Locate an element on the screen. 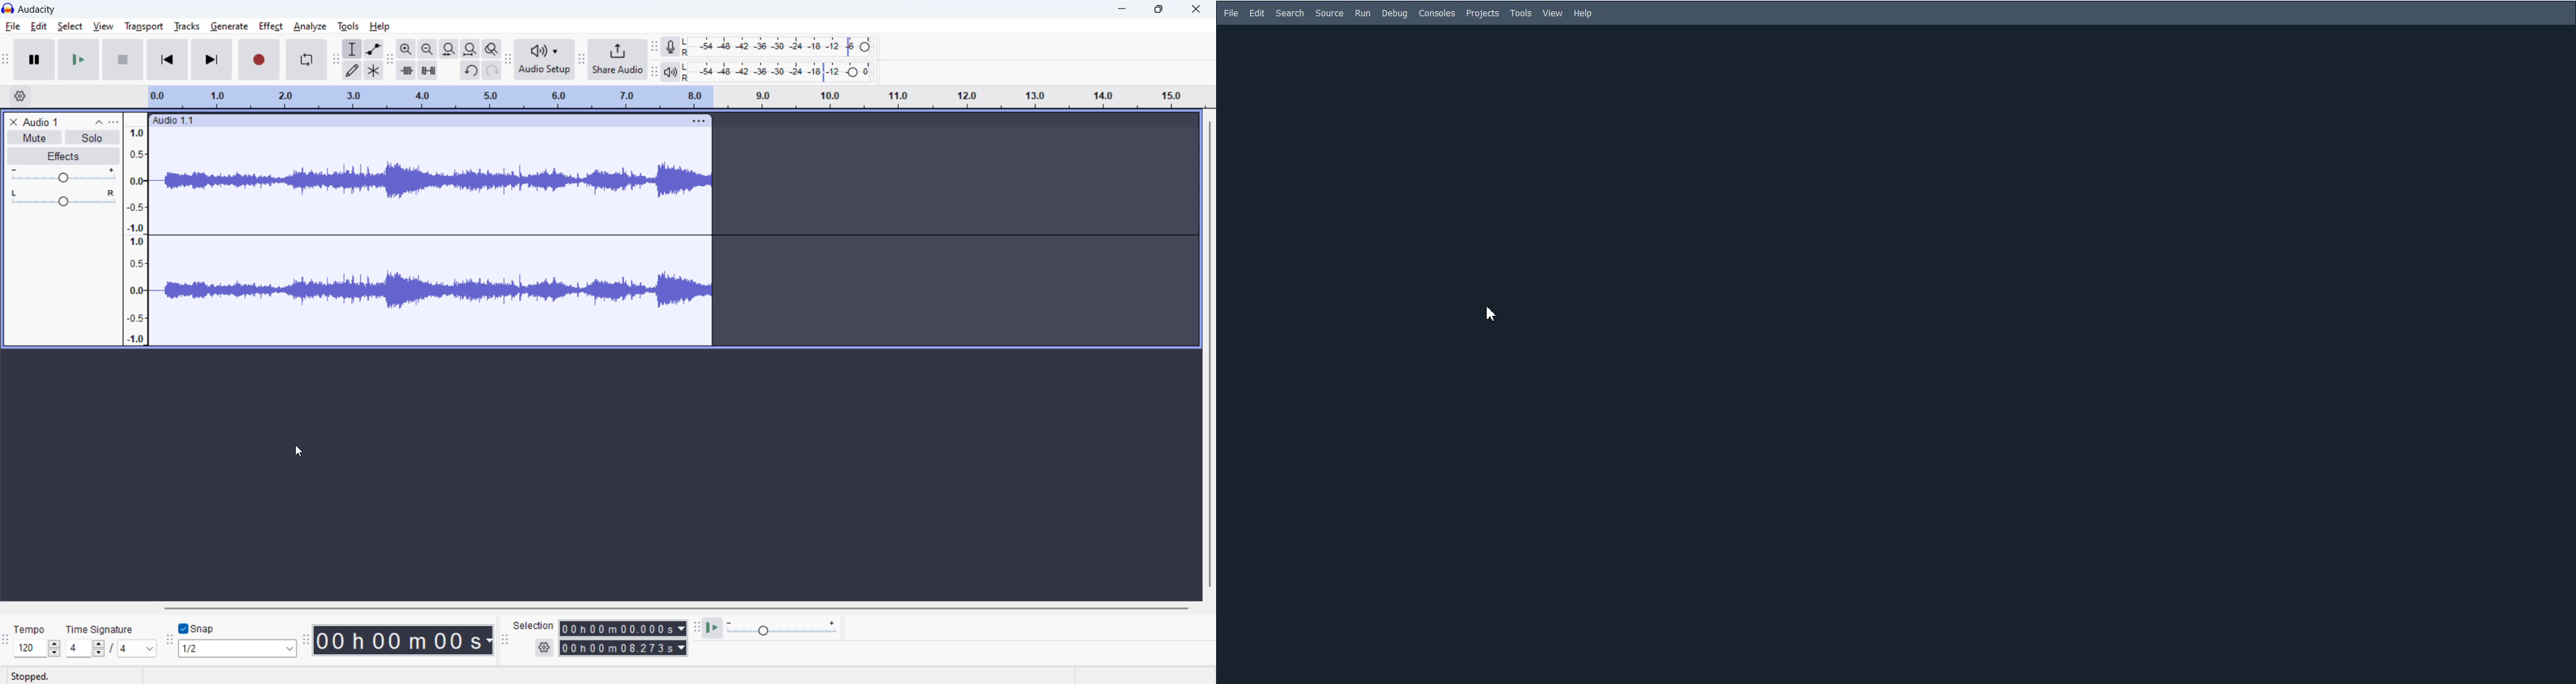 Image resolution: width=2576 pixels, height=700 pixels. Cursor is located at coordinates (1492, 314).